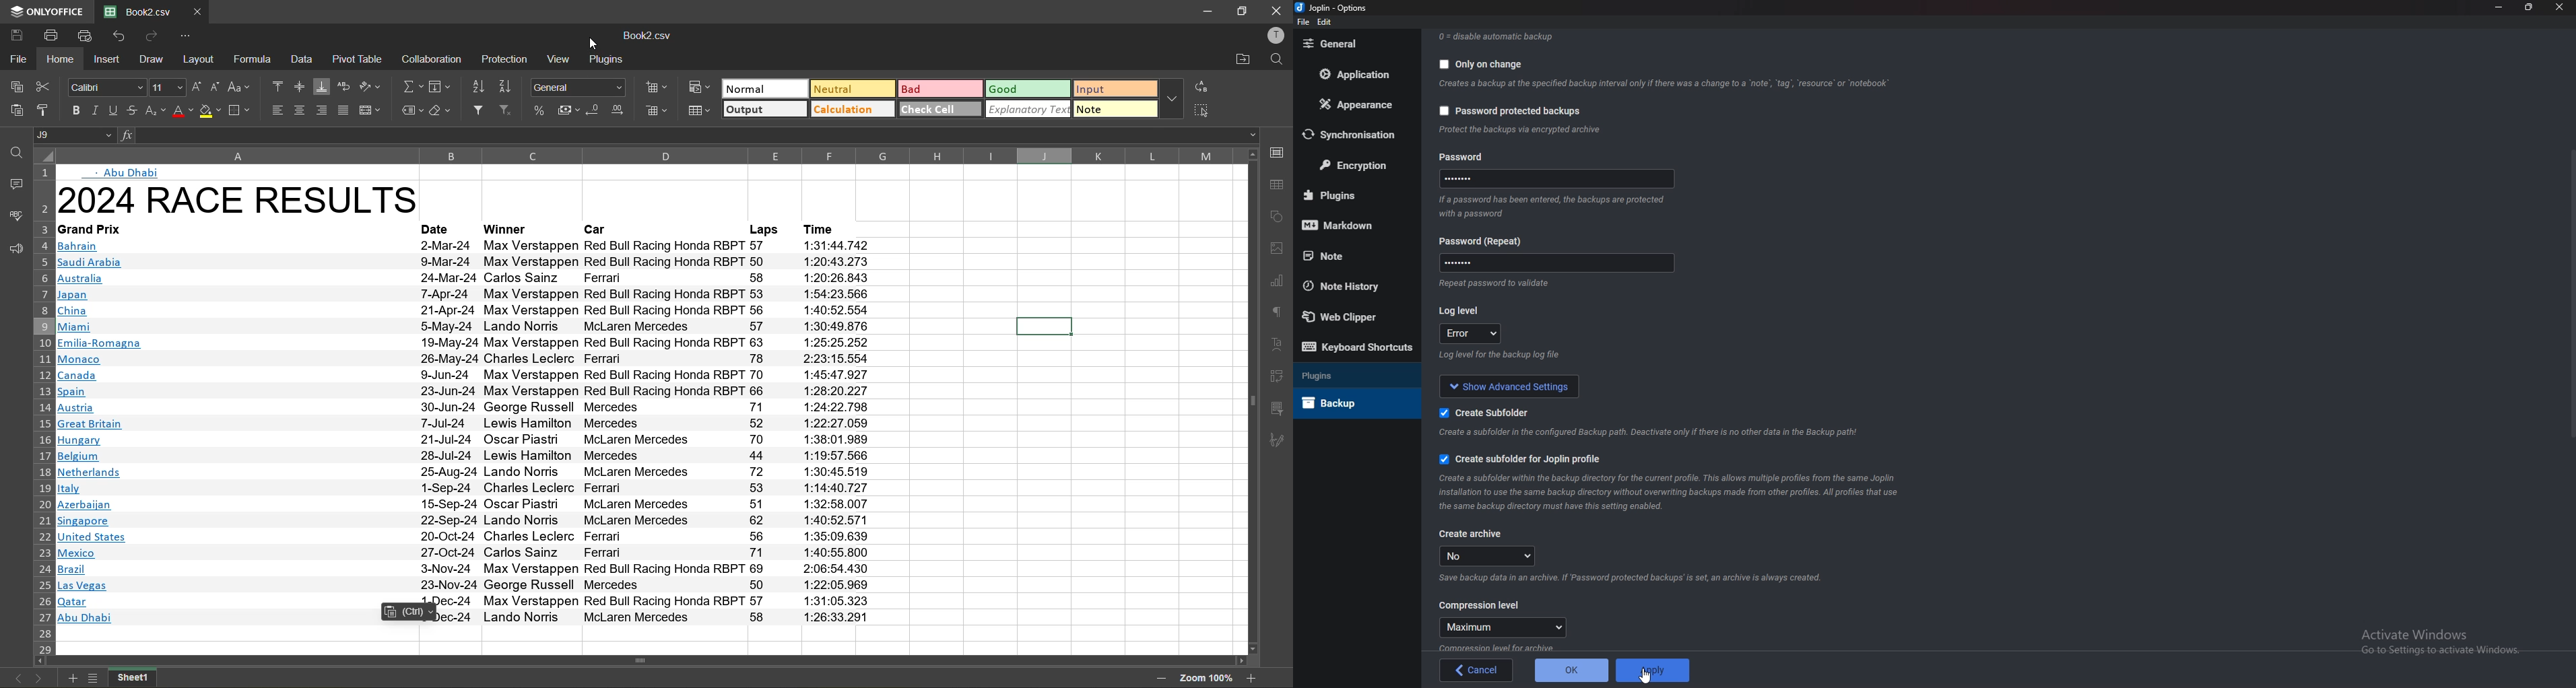 The image size is (2576, 700). Describe the element at coordinates (506, 60) in the screenshot. I see `protection` at that location.